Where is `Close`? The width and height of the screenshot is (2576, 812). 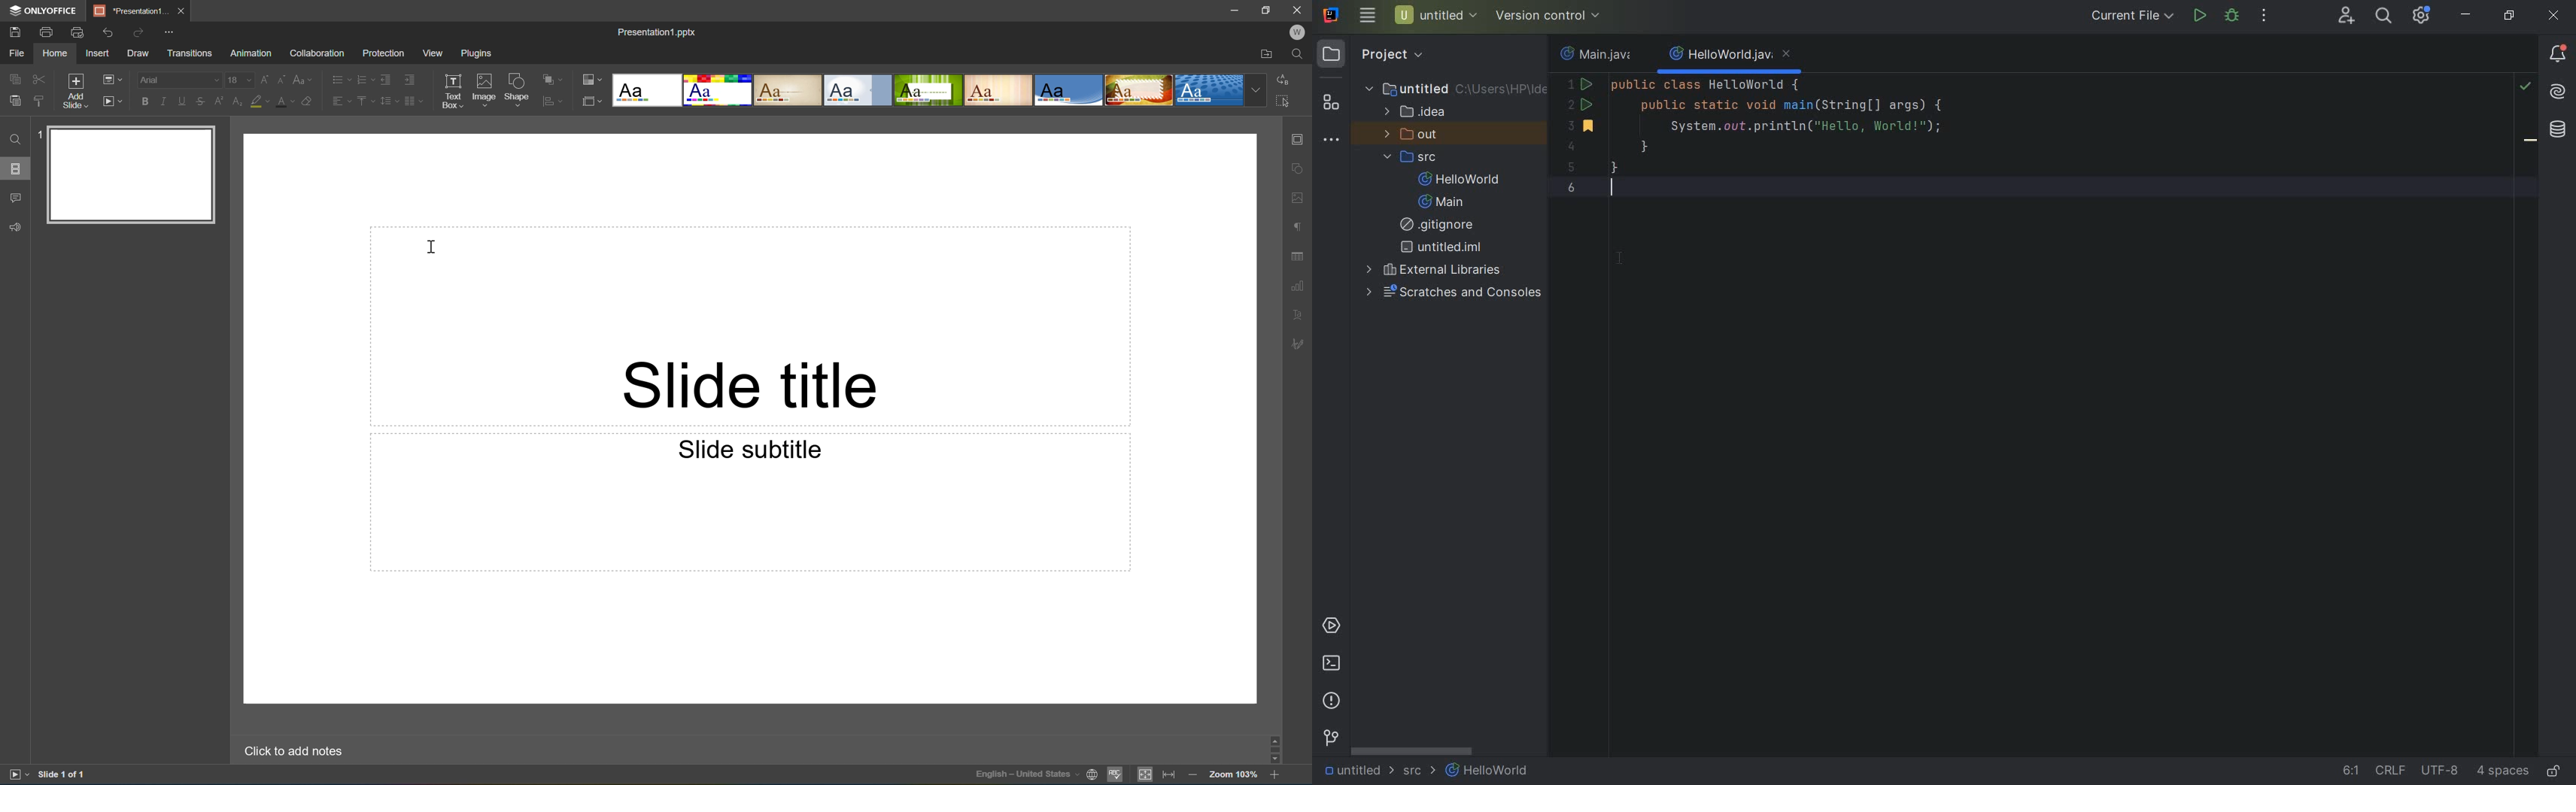
Close is located at coordinates (1300, 10).